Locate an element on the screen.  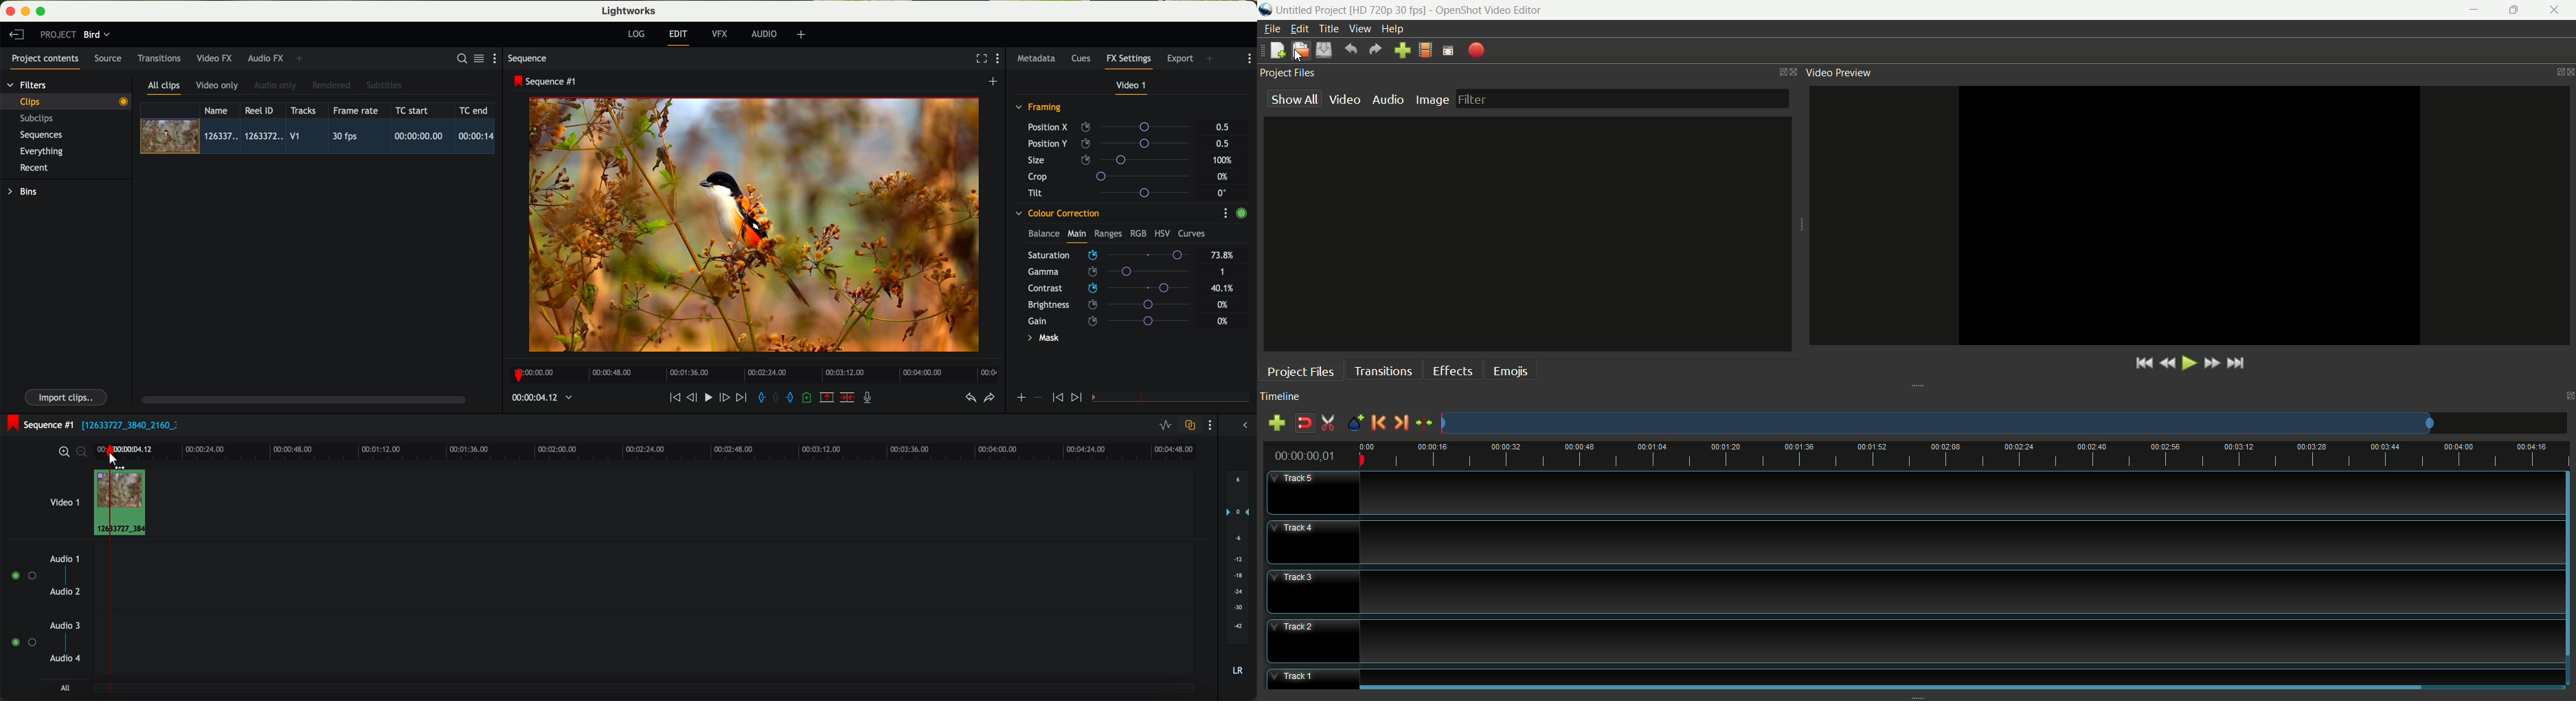
name is located at coordinates (220, 110).